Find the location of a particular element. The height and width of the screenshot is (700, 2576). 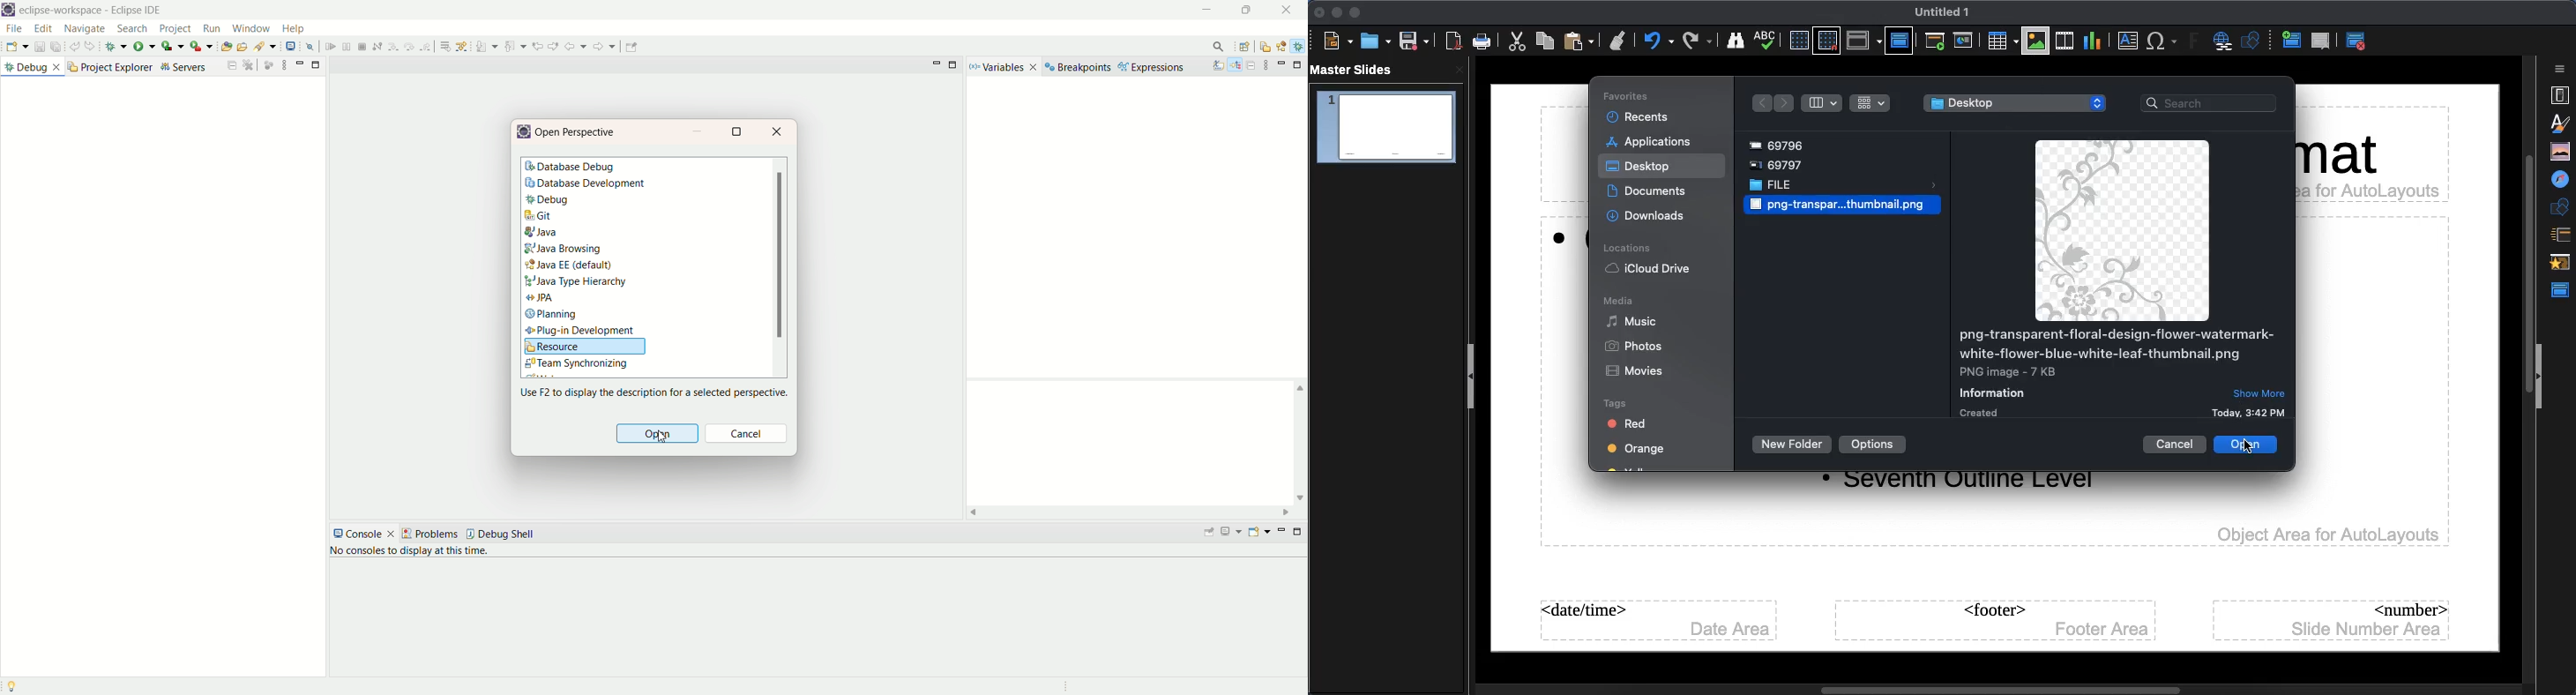

vertical Scrollbar is located at coordinates (2524, 366).